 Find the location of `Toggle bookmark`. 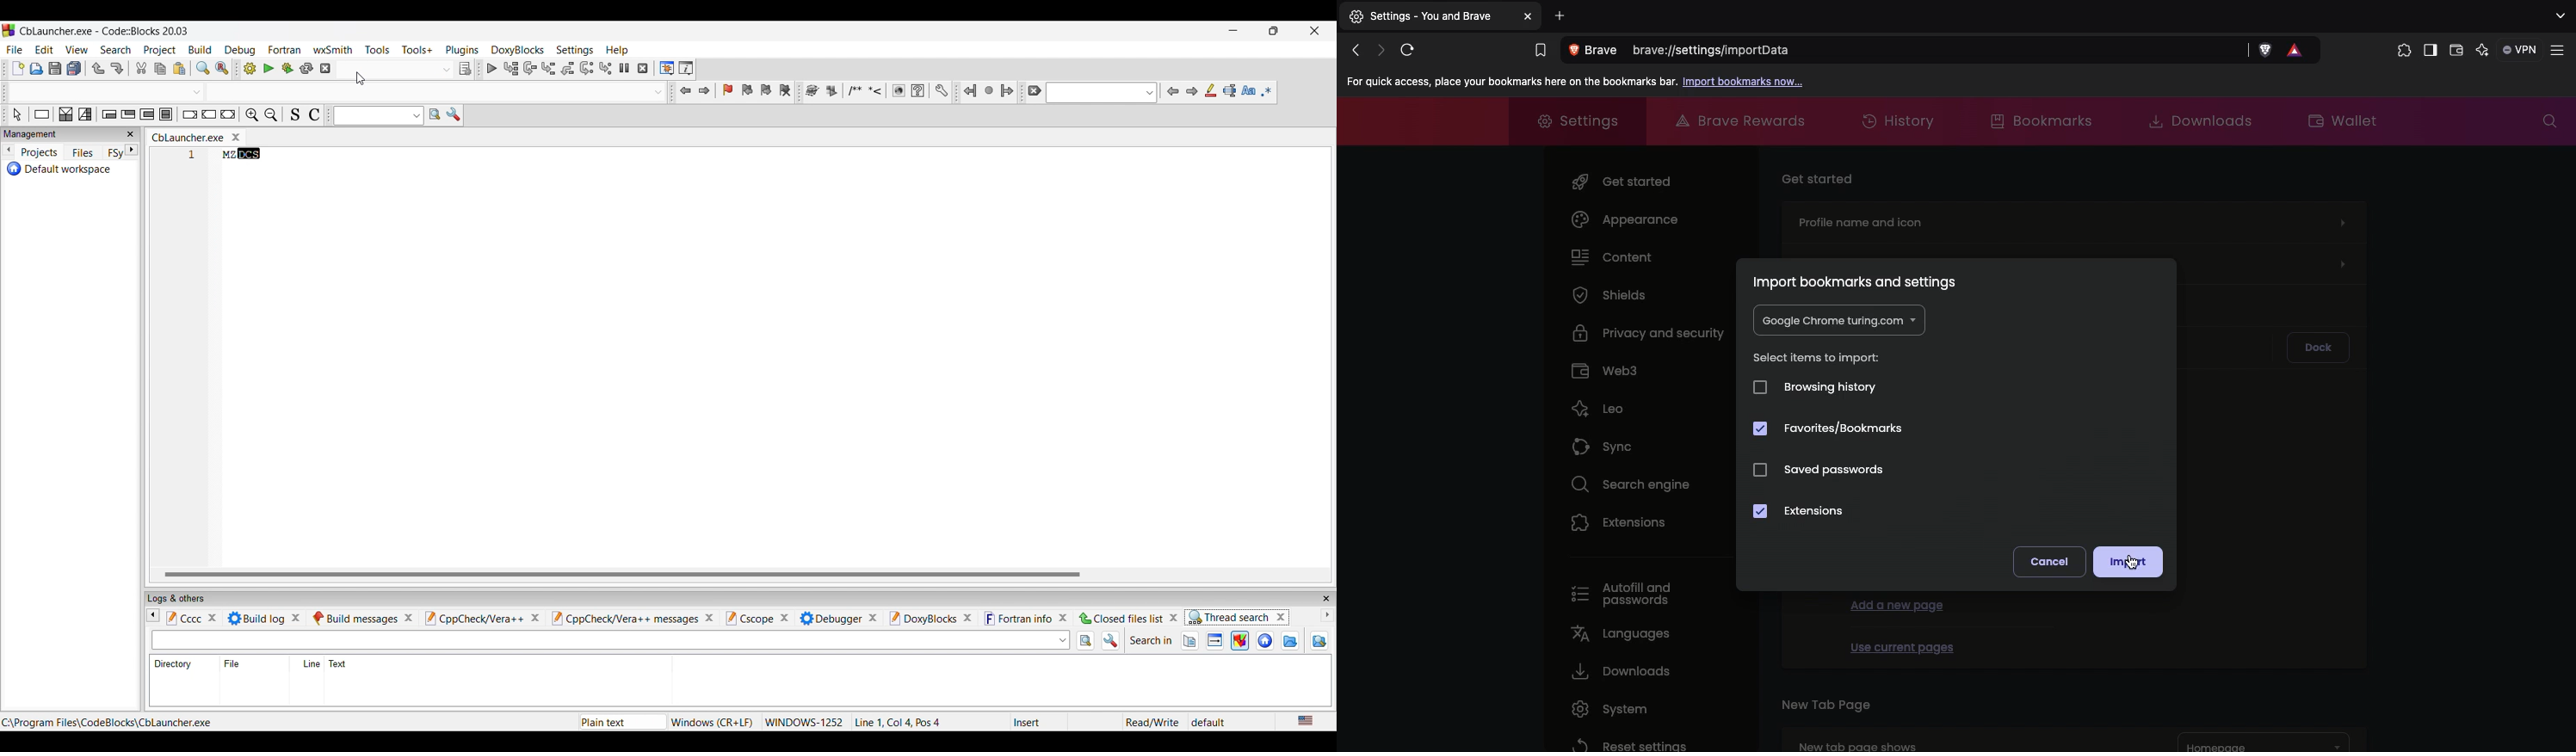

Toggle bookmark is located at coordinates (728, 90).